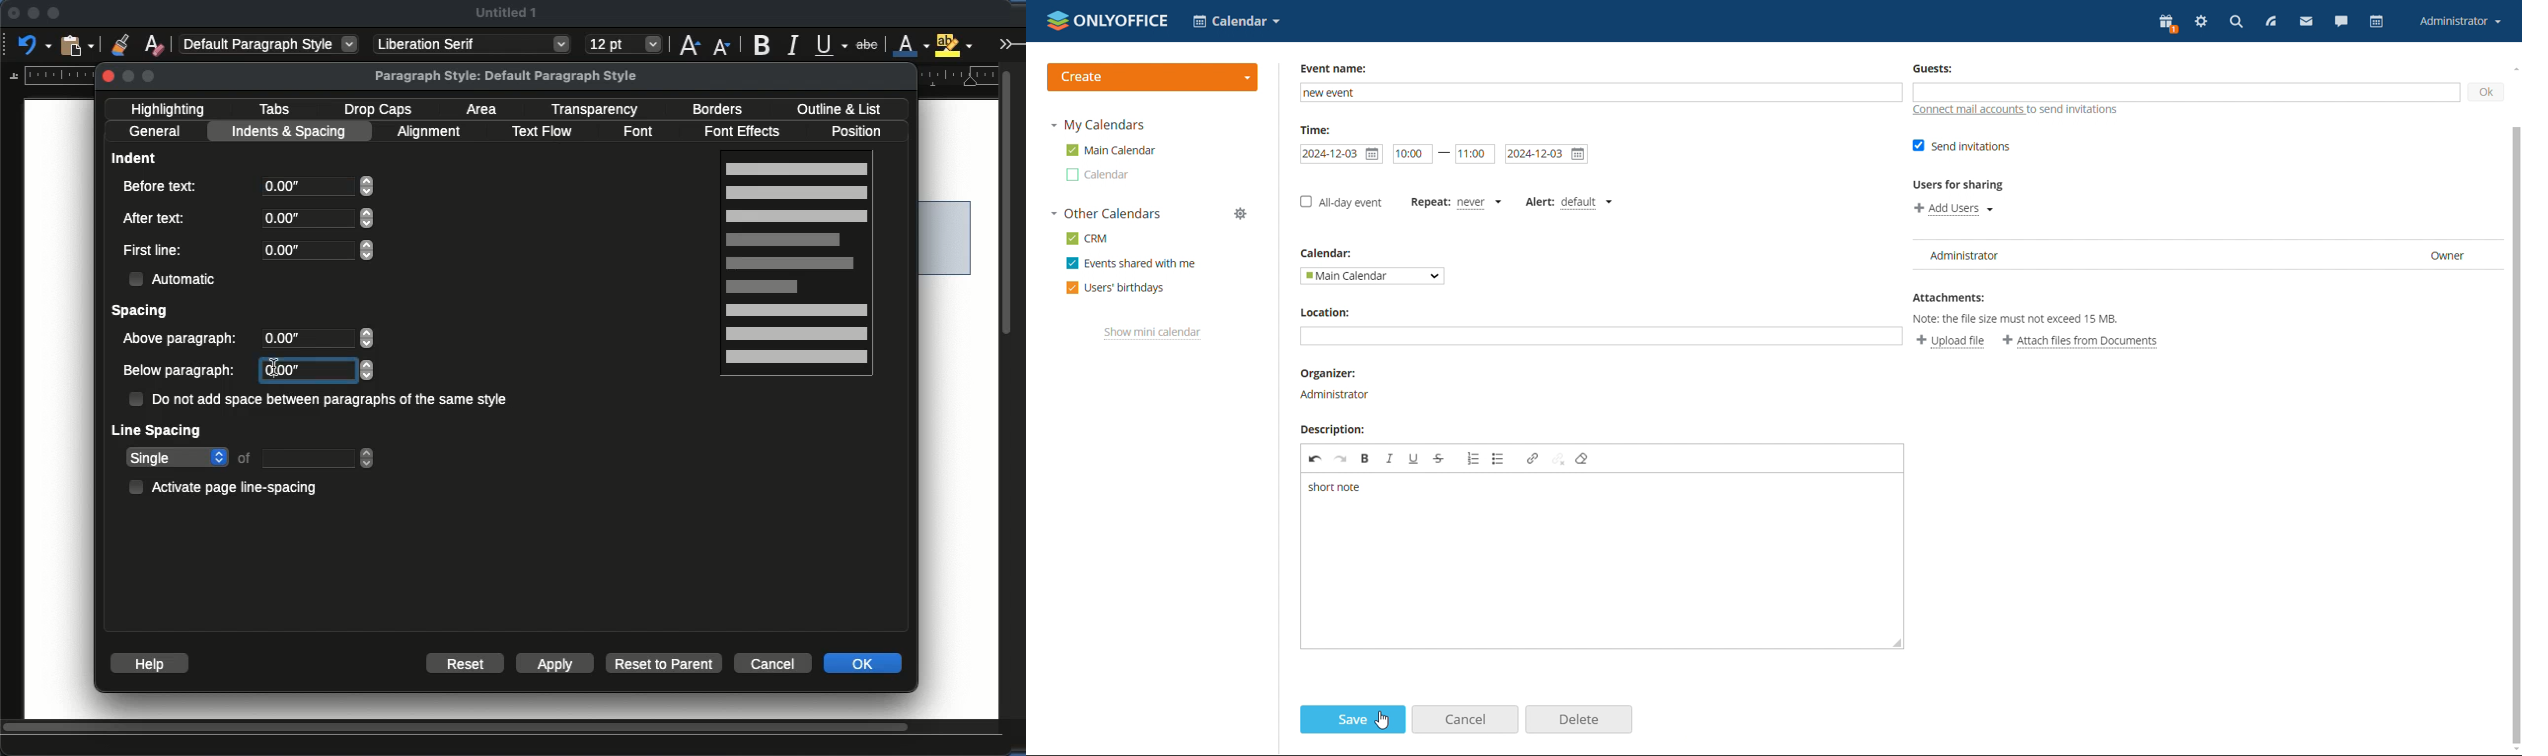 This screenshot has height=756, width=2548. What do you see at coordinates (838, 109) in the screenshot?
I see `outline` at bounding box center [838, 109].